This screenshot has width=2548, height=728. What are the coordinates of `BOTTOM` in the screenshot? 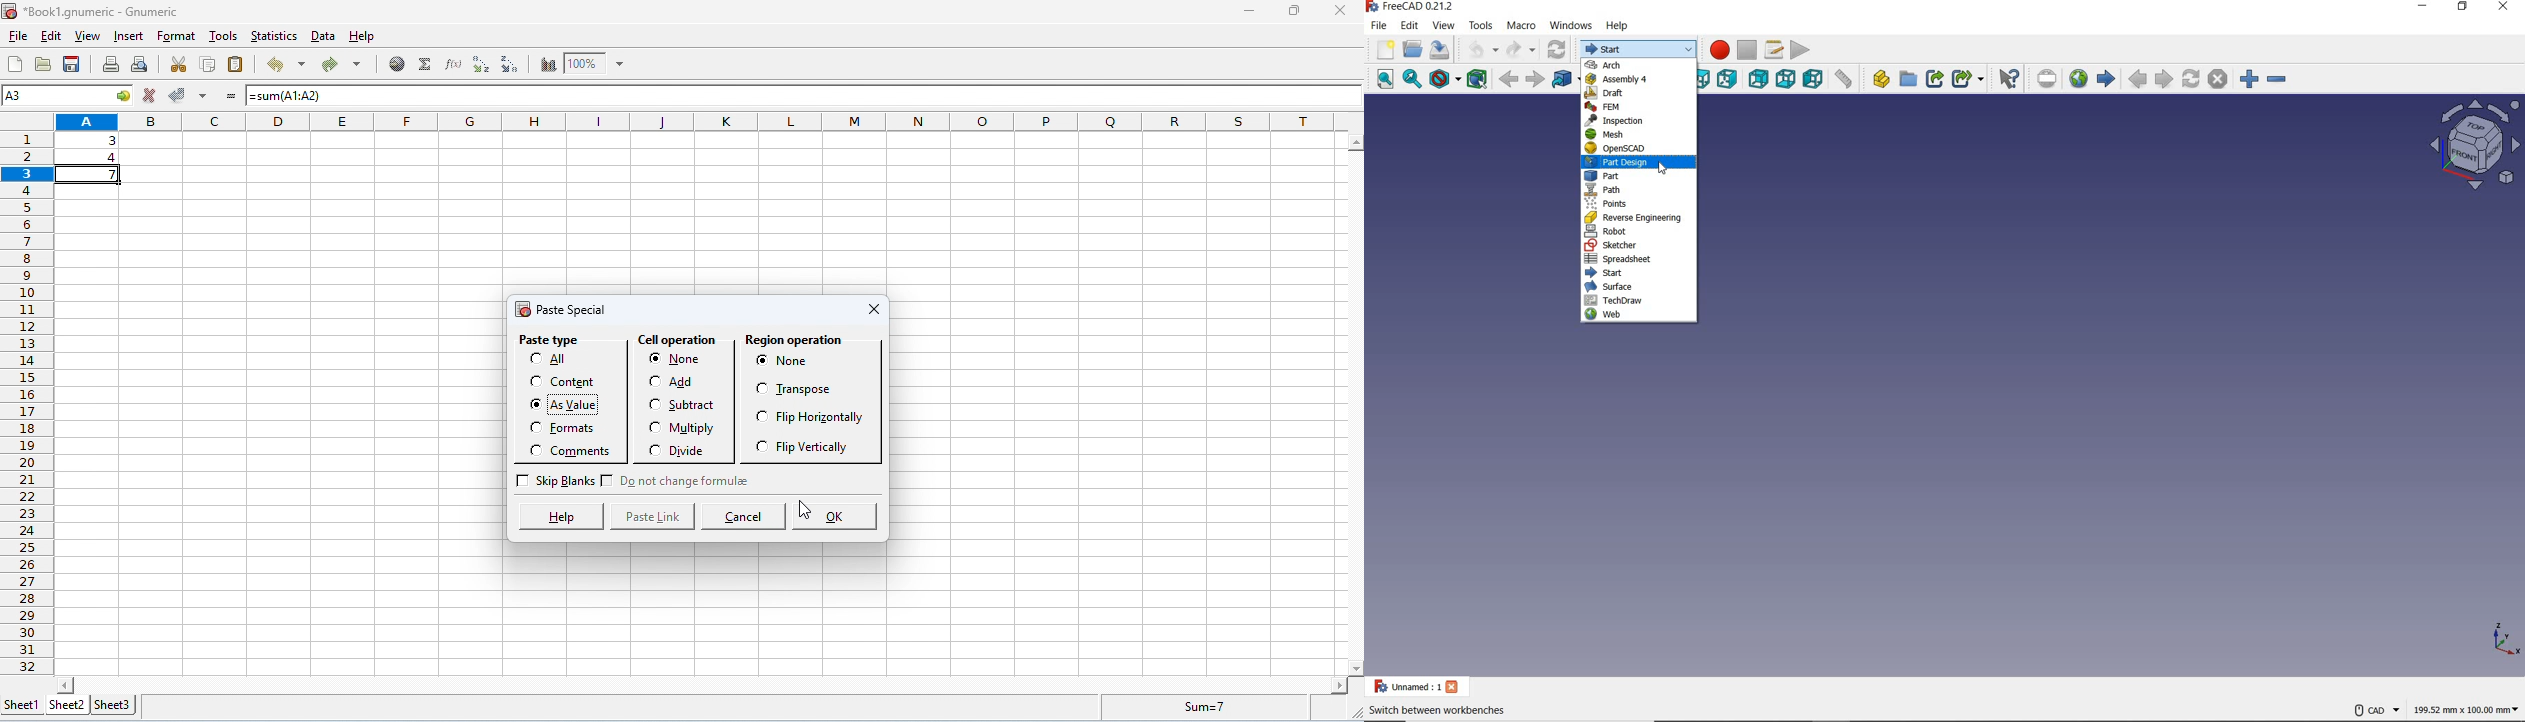 It's located at (1786, 77).